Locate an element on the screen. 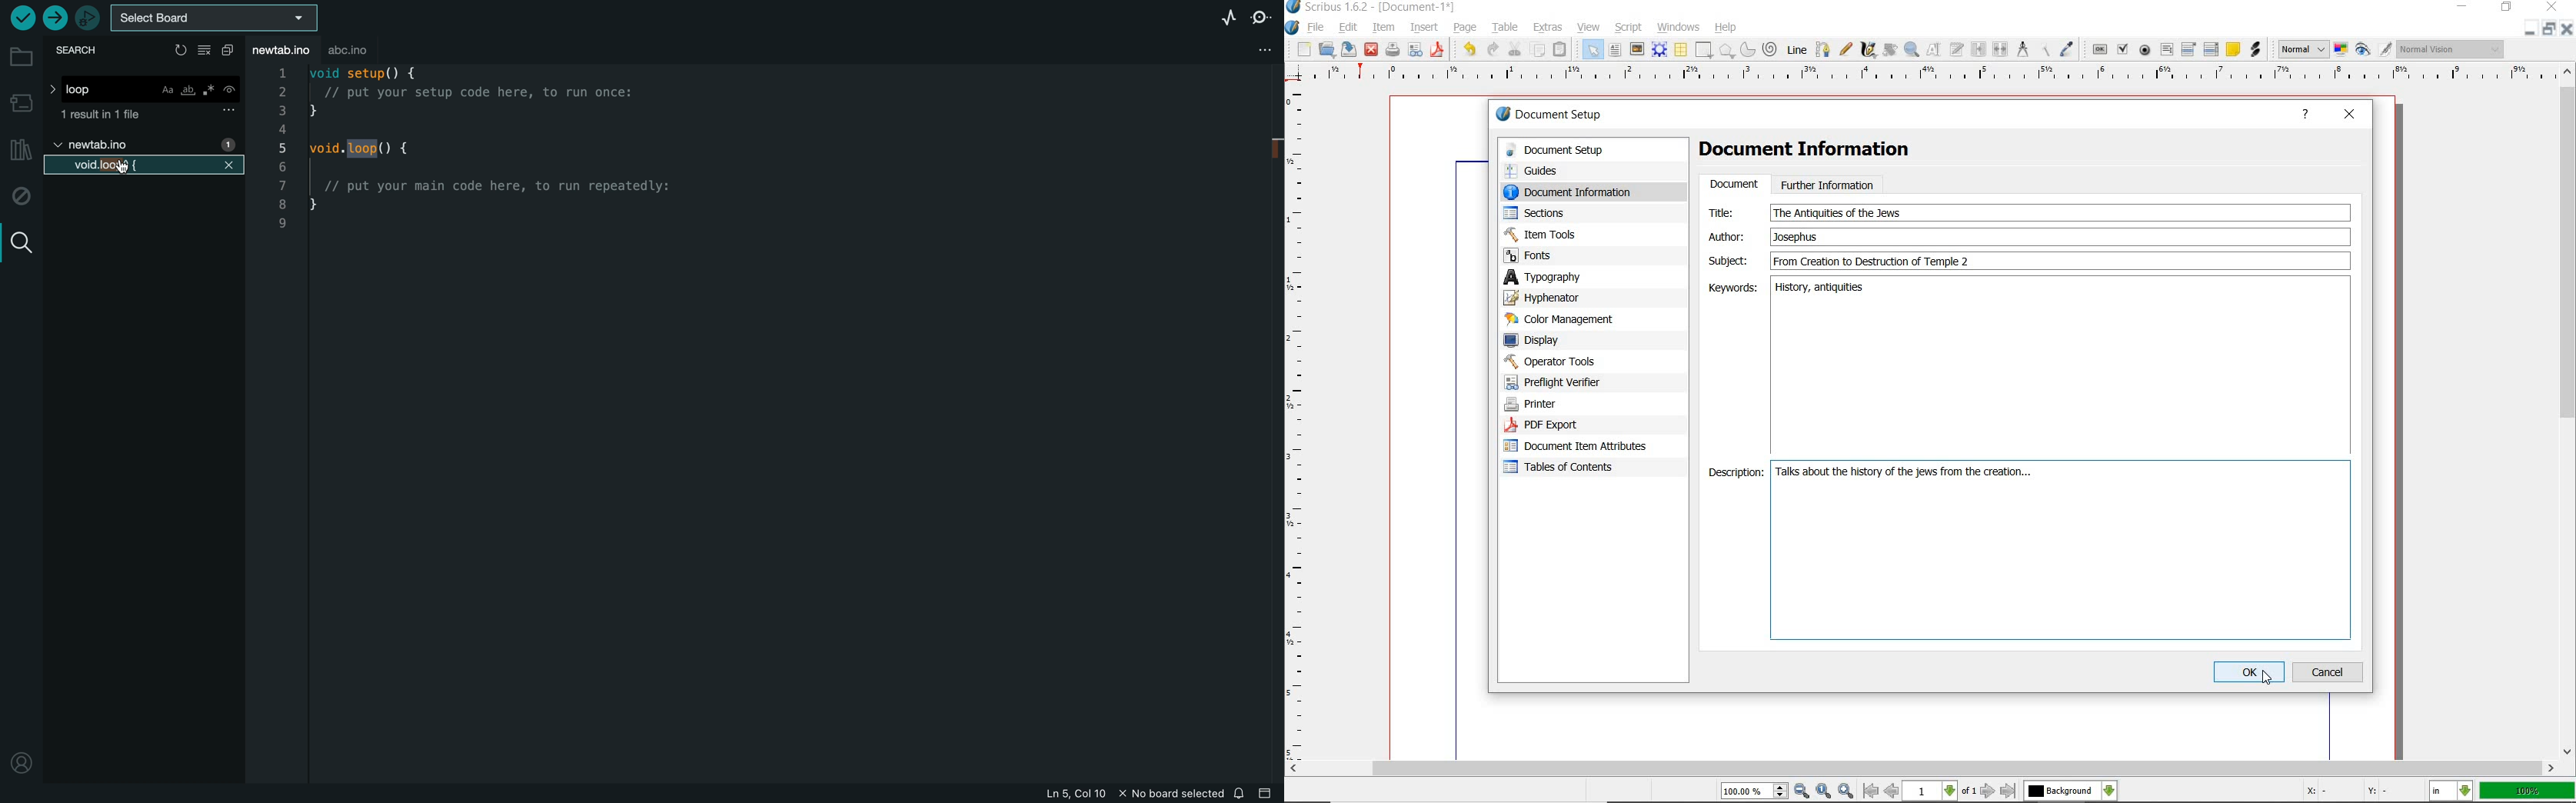 Image resolution: width=2576 pixels, height=812 pixels. shape is located at coordinates (1726, 50).